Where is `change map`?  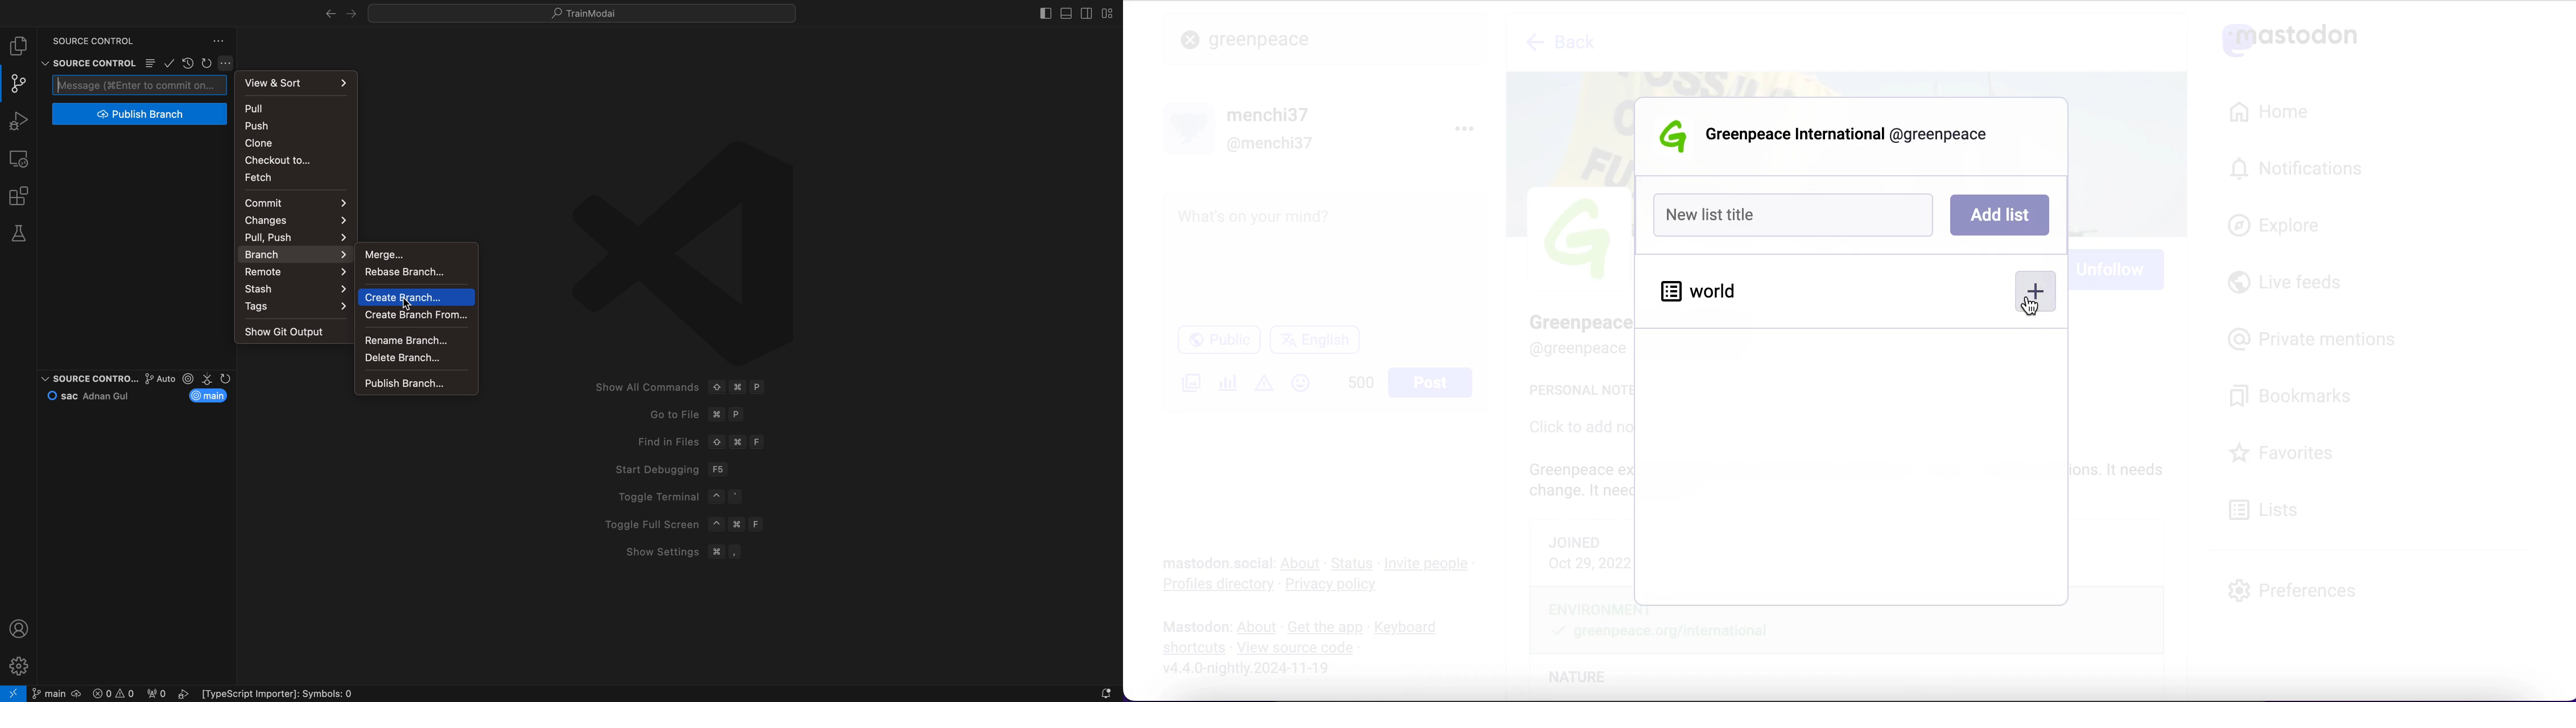
change map is located at coordinates (297, 221).